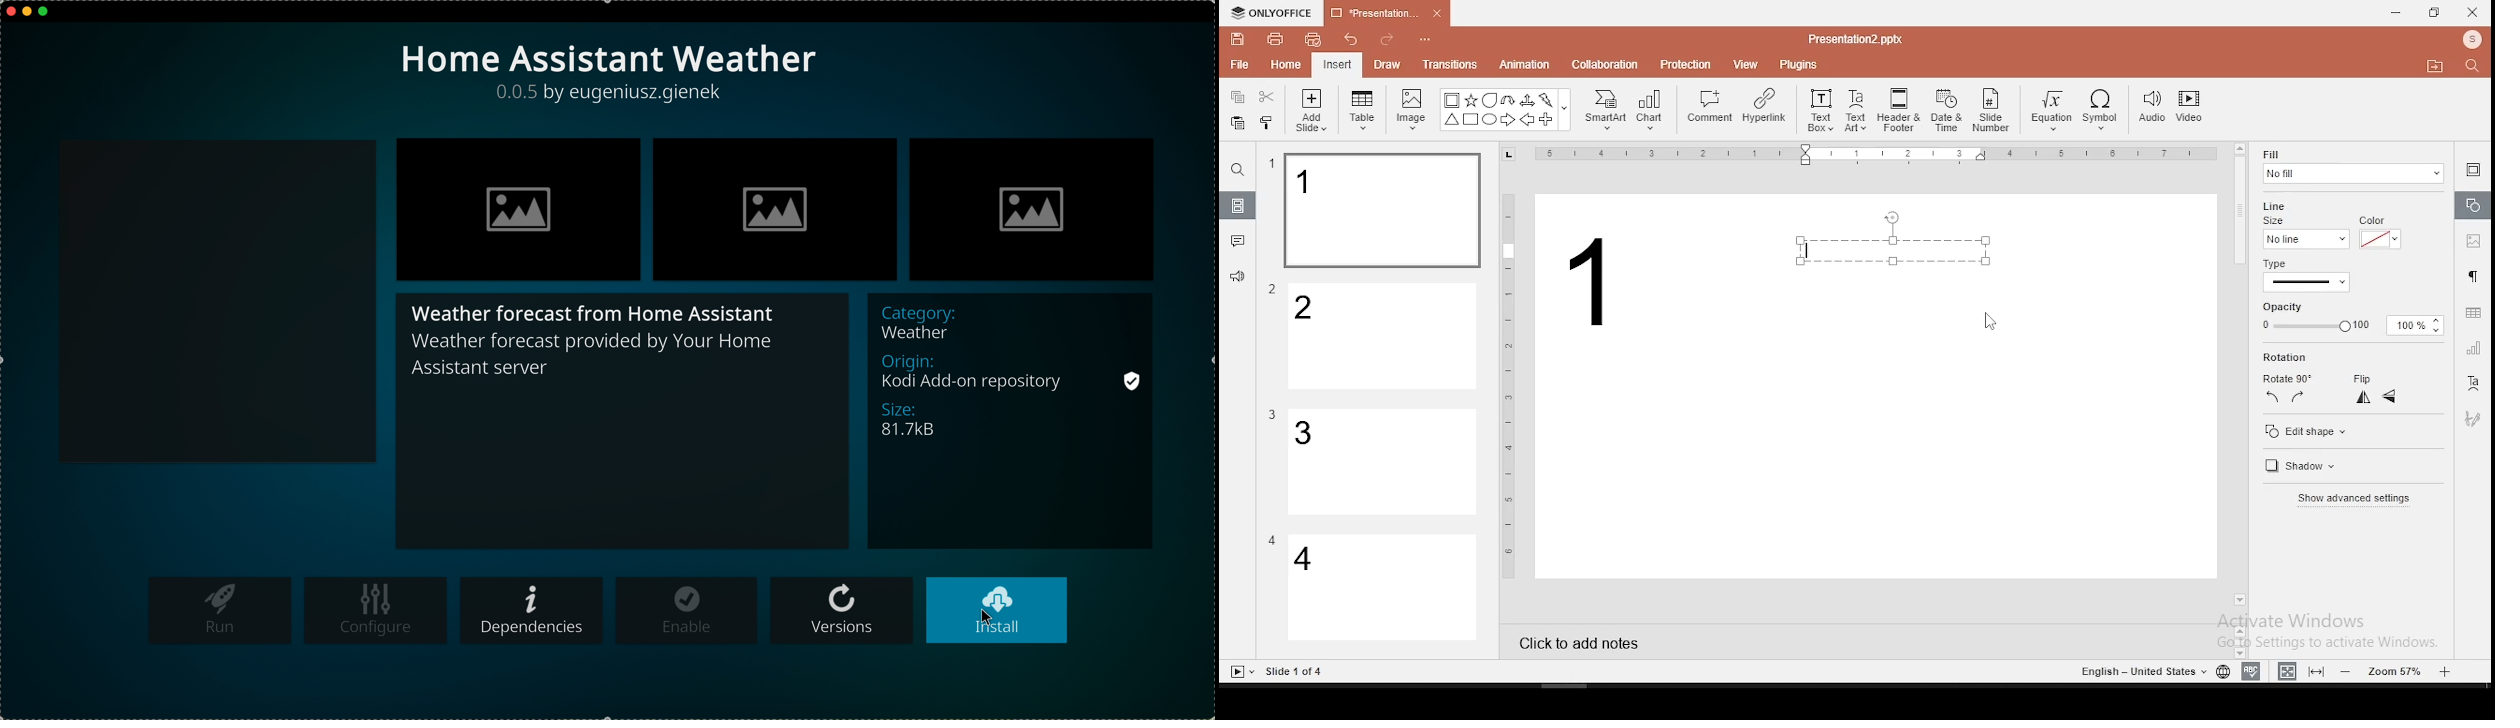 The image size is (2520, 728). I want to click on U Arrow, so click(1509, 100).